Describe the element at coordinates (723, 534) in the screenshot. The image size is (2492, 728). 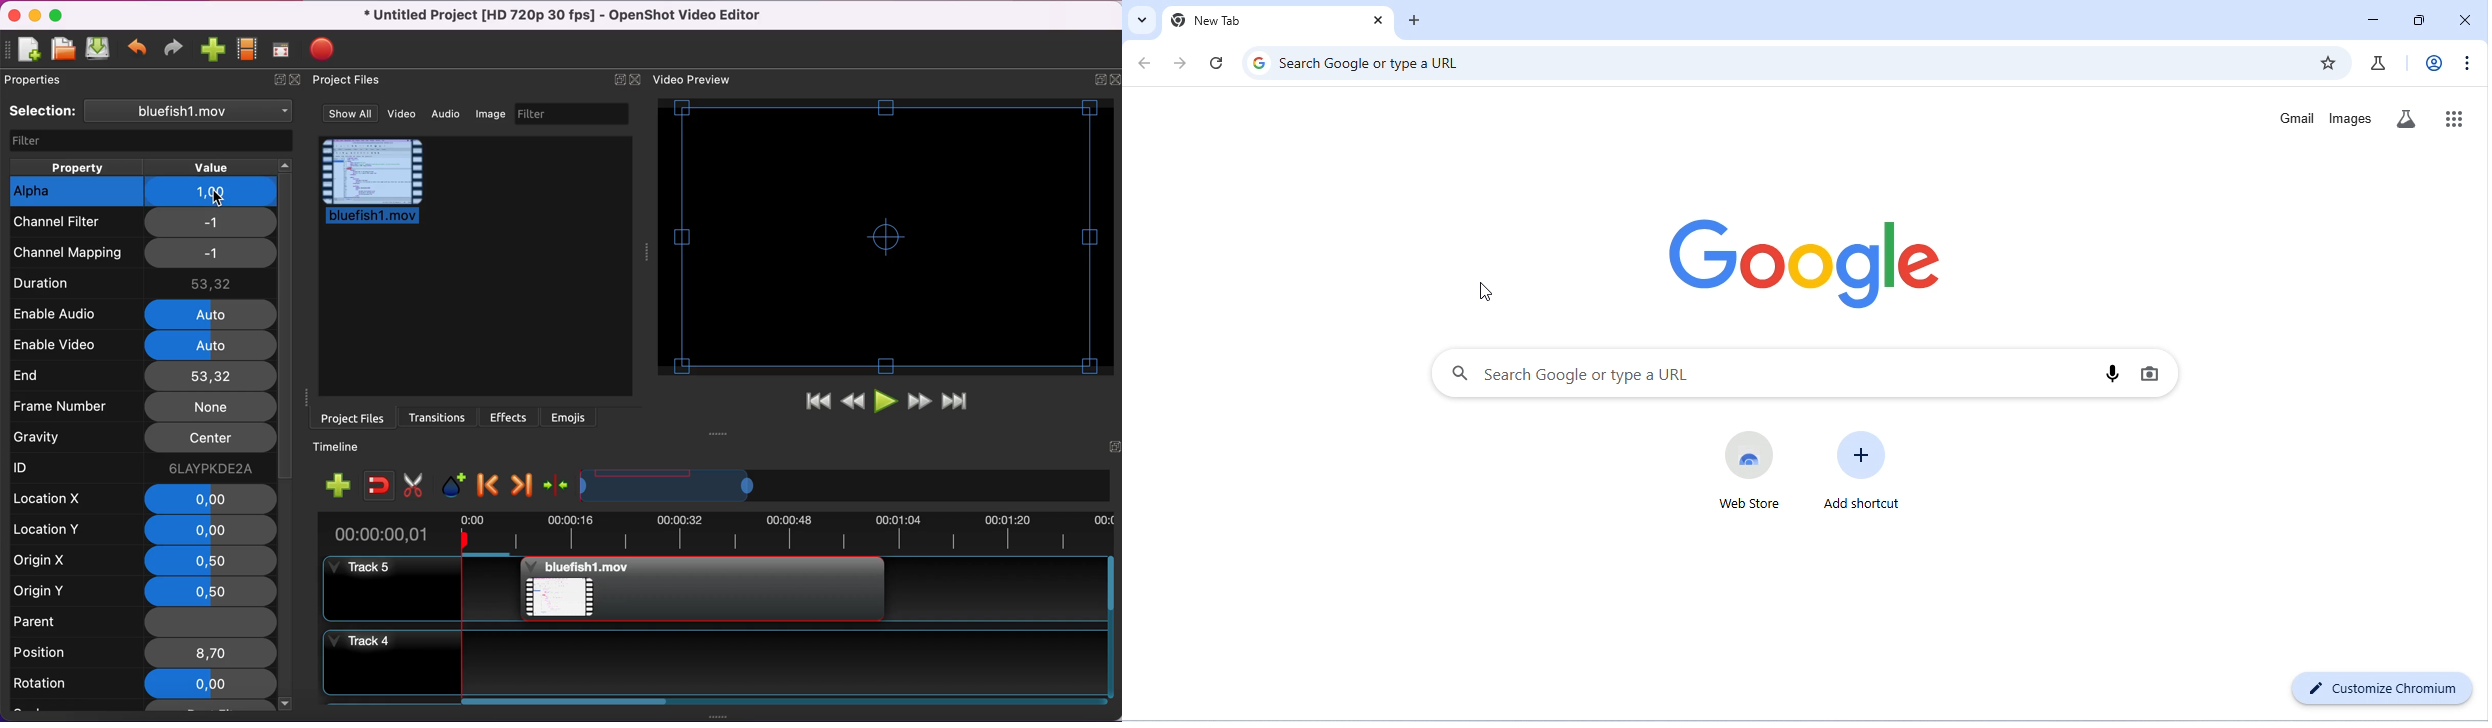
I see `time duration` at that location.